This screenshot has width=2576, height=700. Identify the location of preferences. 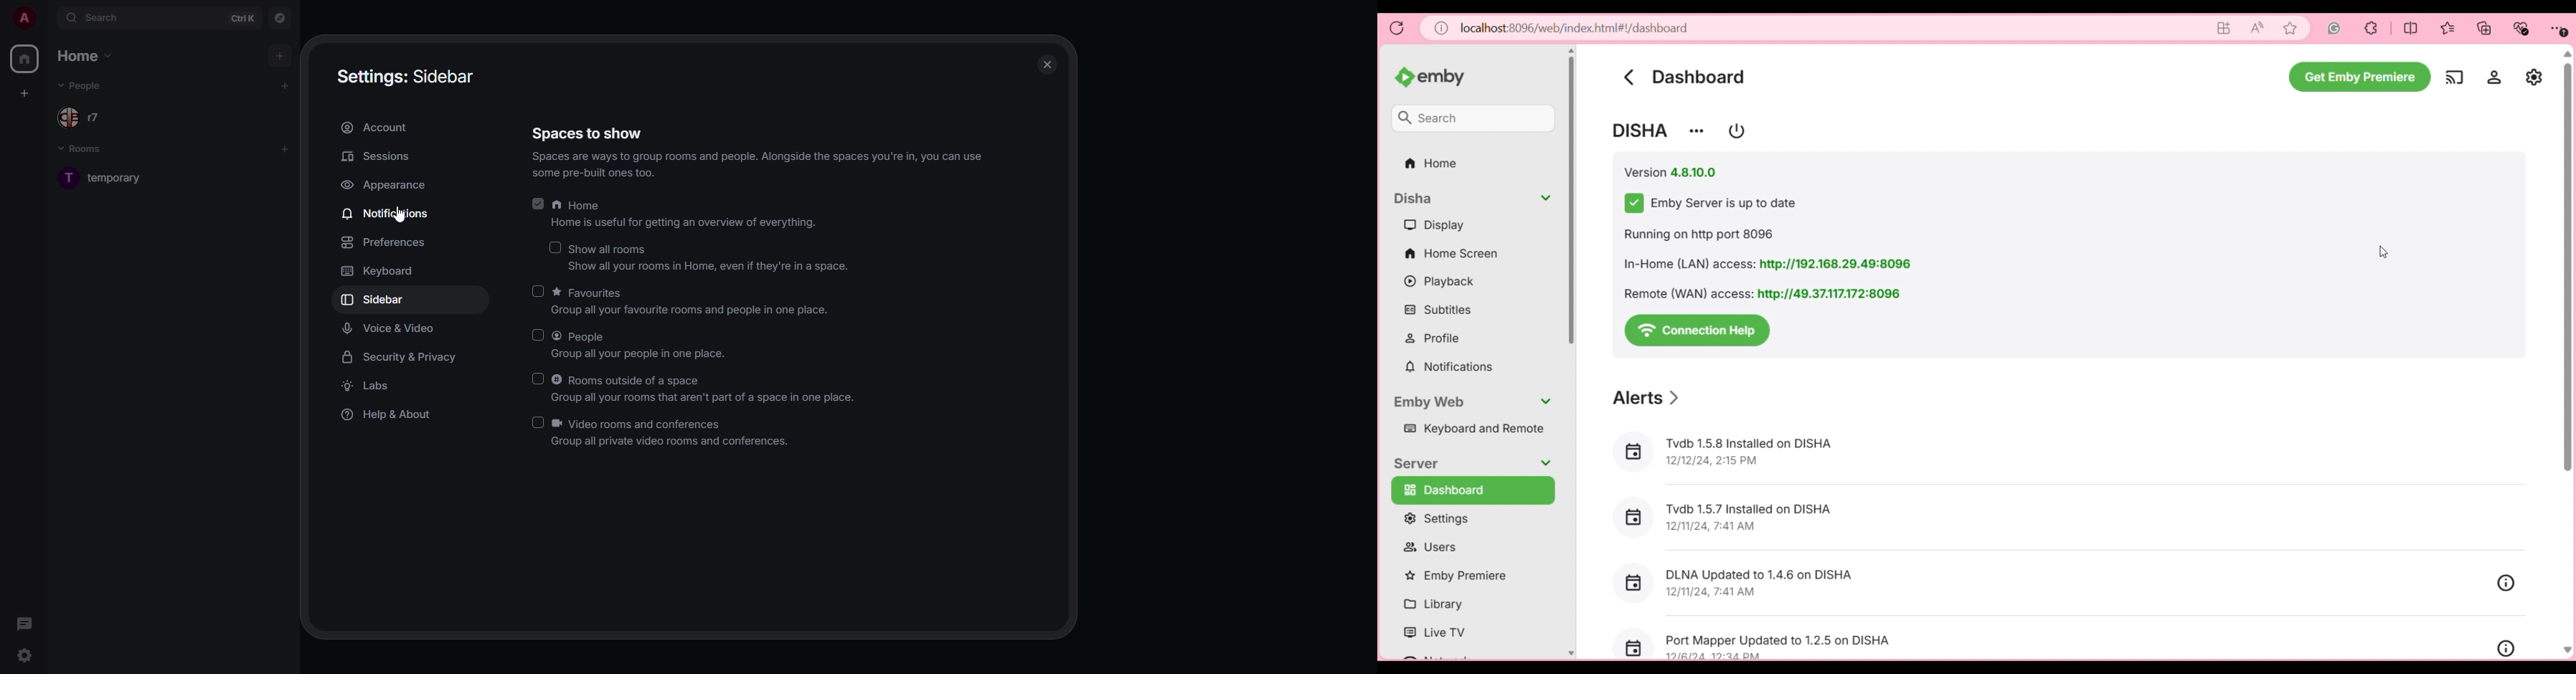
(386, 242).